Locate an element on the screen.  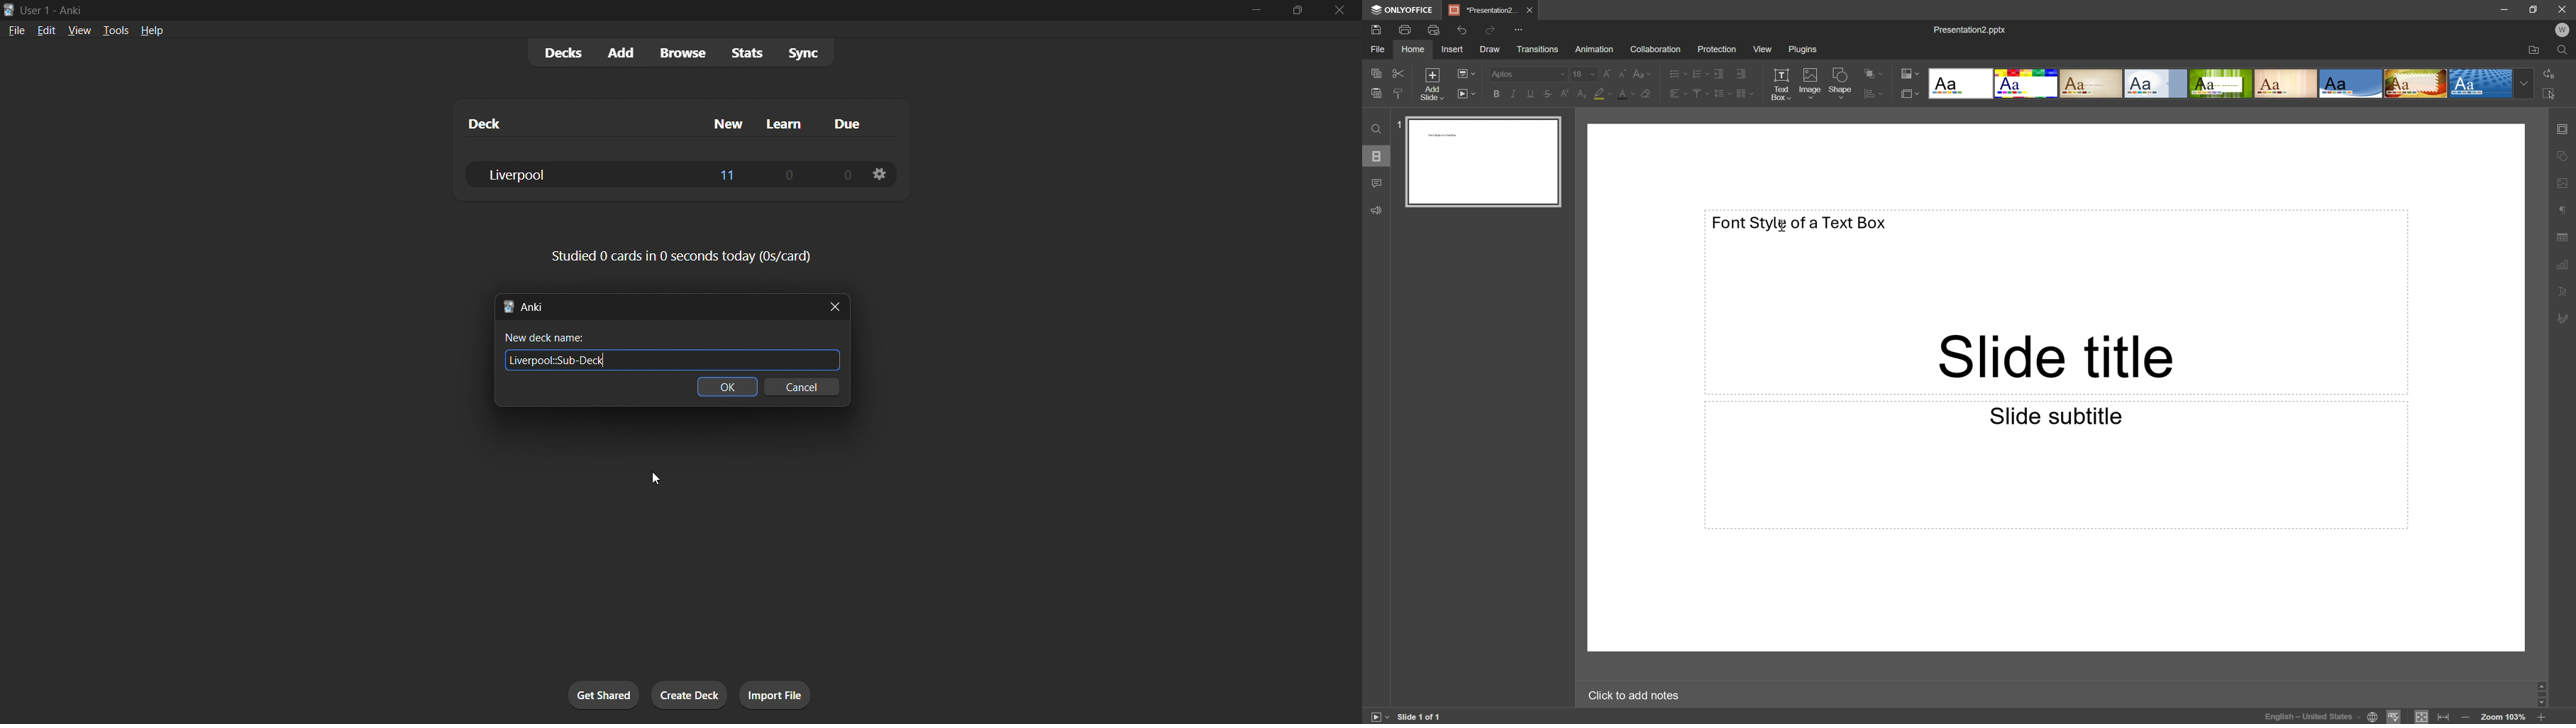
stats is located at coordinates (742, 53).